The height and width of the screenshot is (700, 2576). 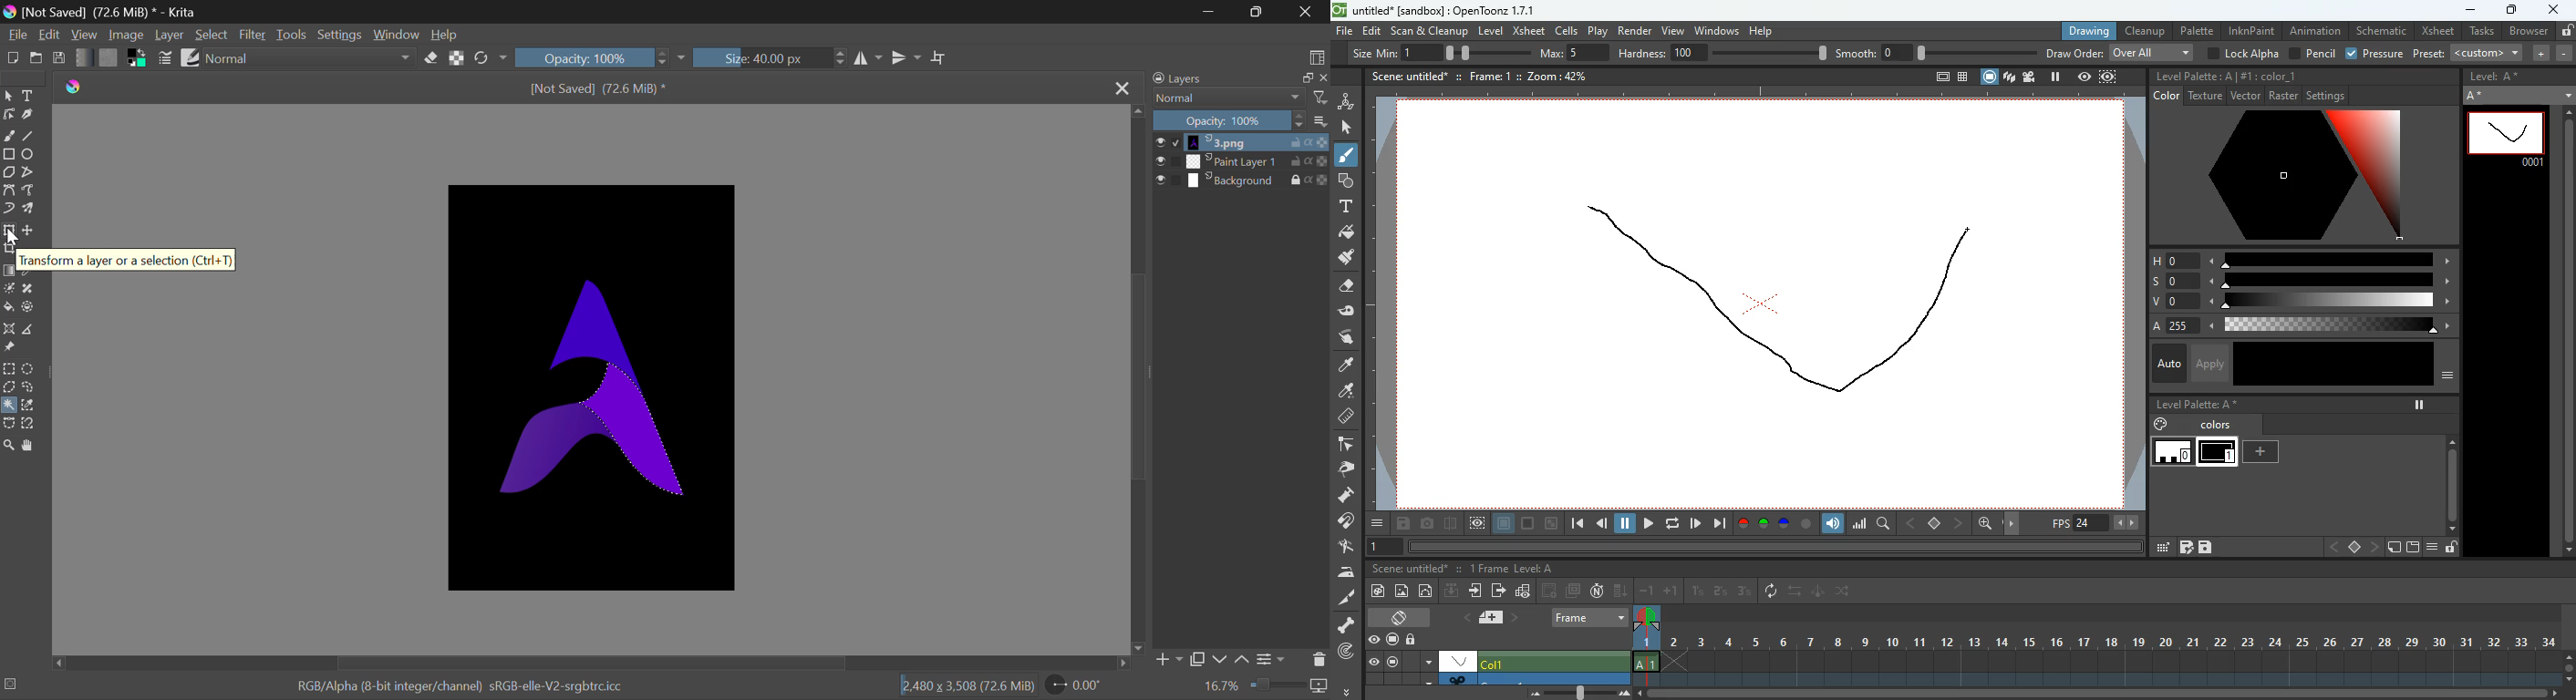 What do you see at coordinates (1169, 660) in the screenshot?
I see `Add Layer` at bounding box center [1169, 660].